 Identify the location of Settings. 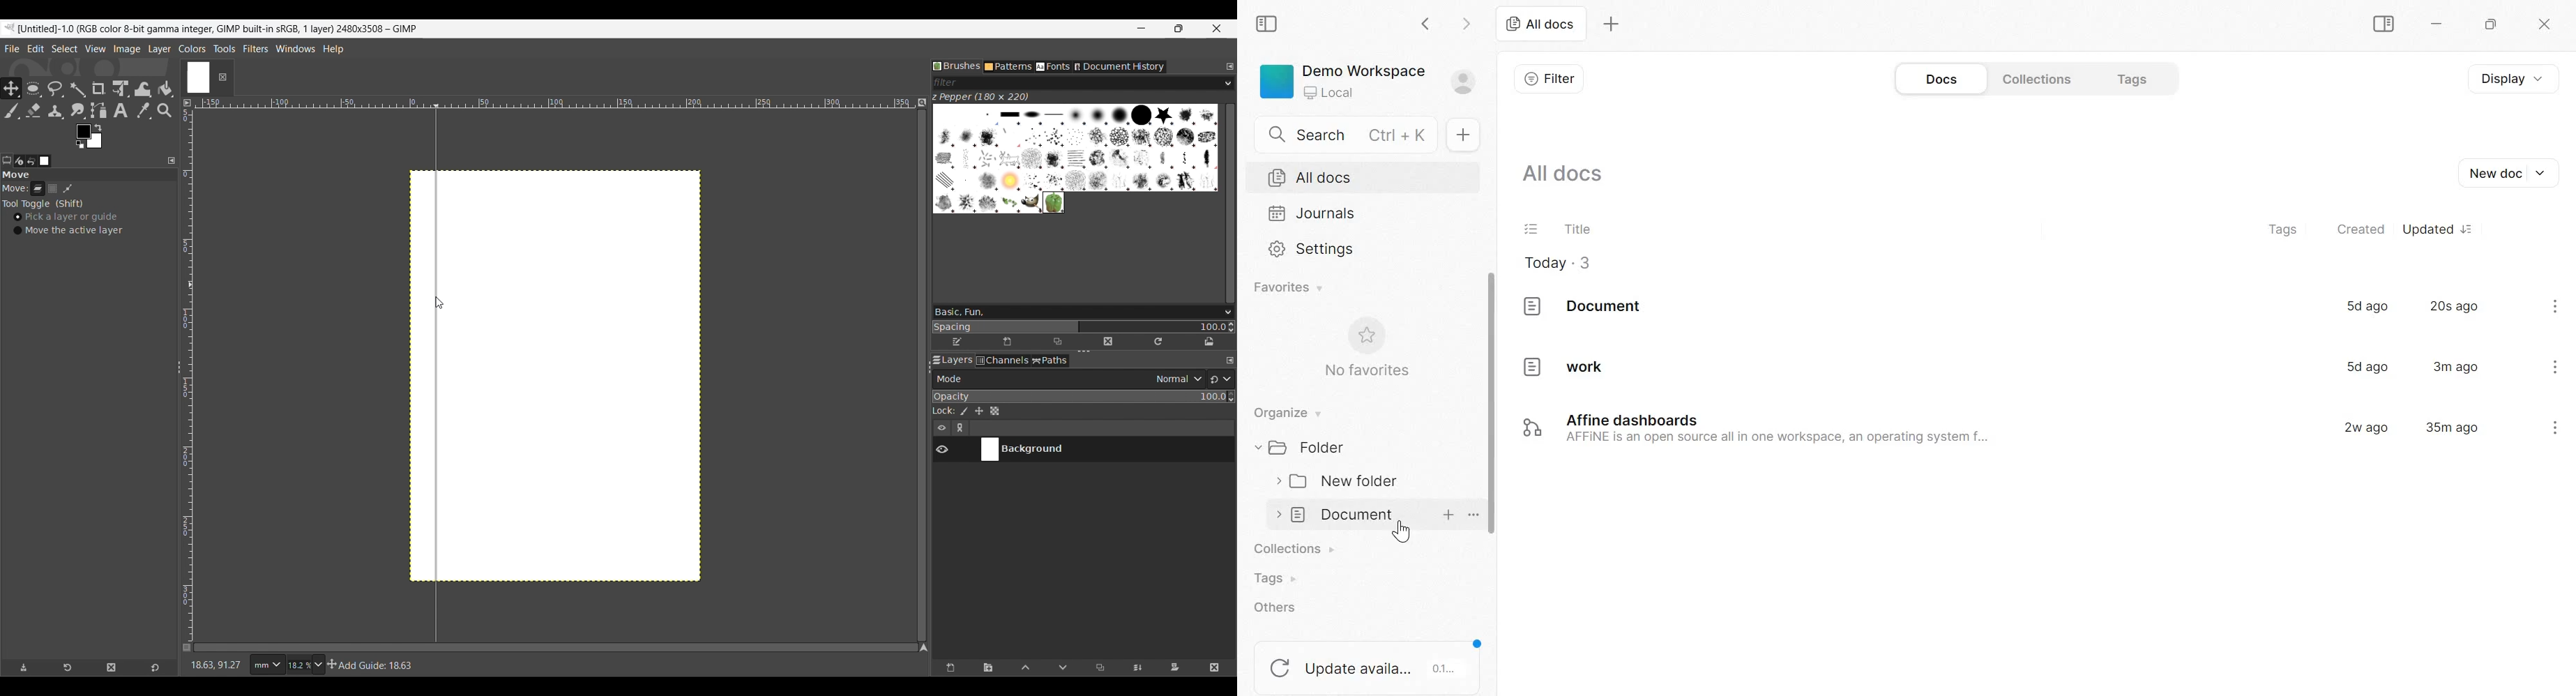
(1312, 249).